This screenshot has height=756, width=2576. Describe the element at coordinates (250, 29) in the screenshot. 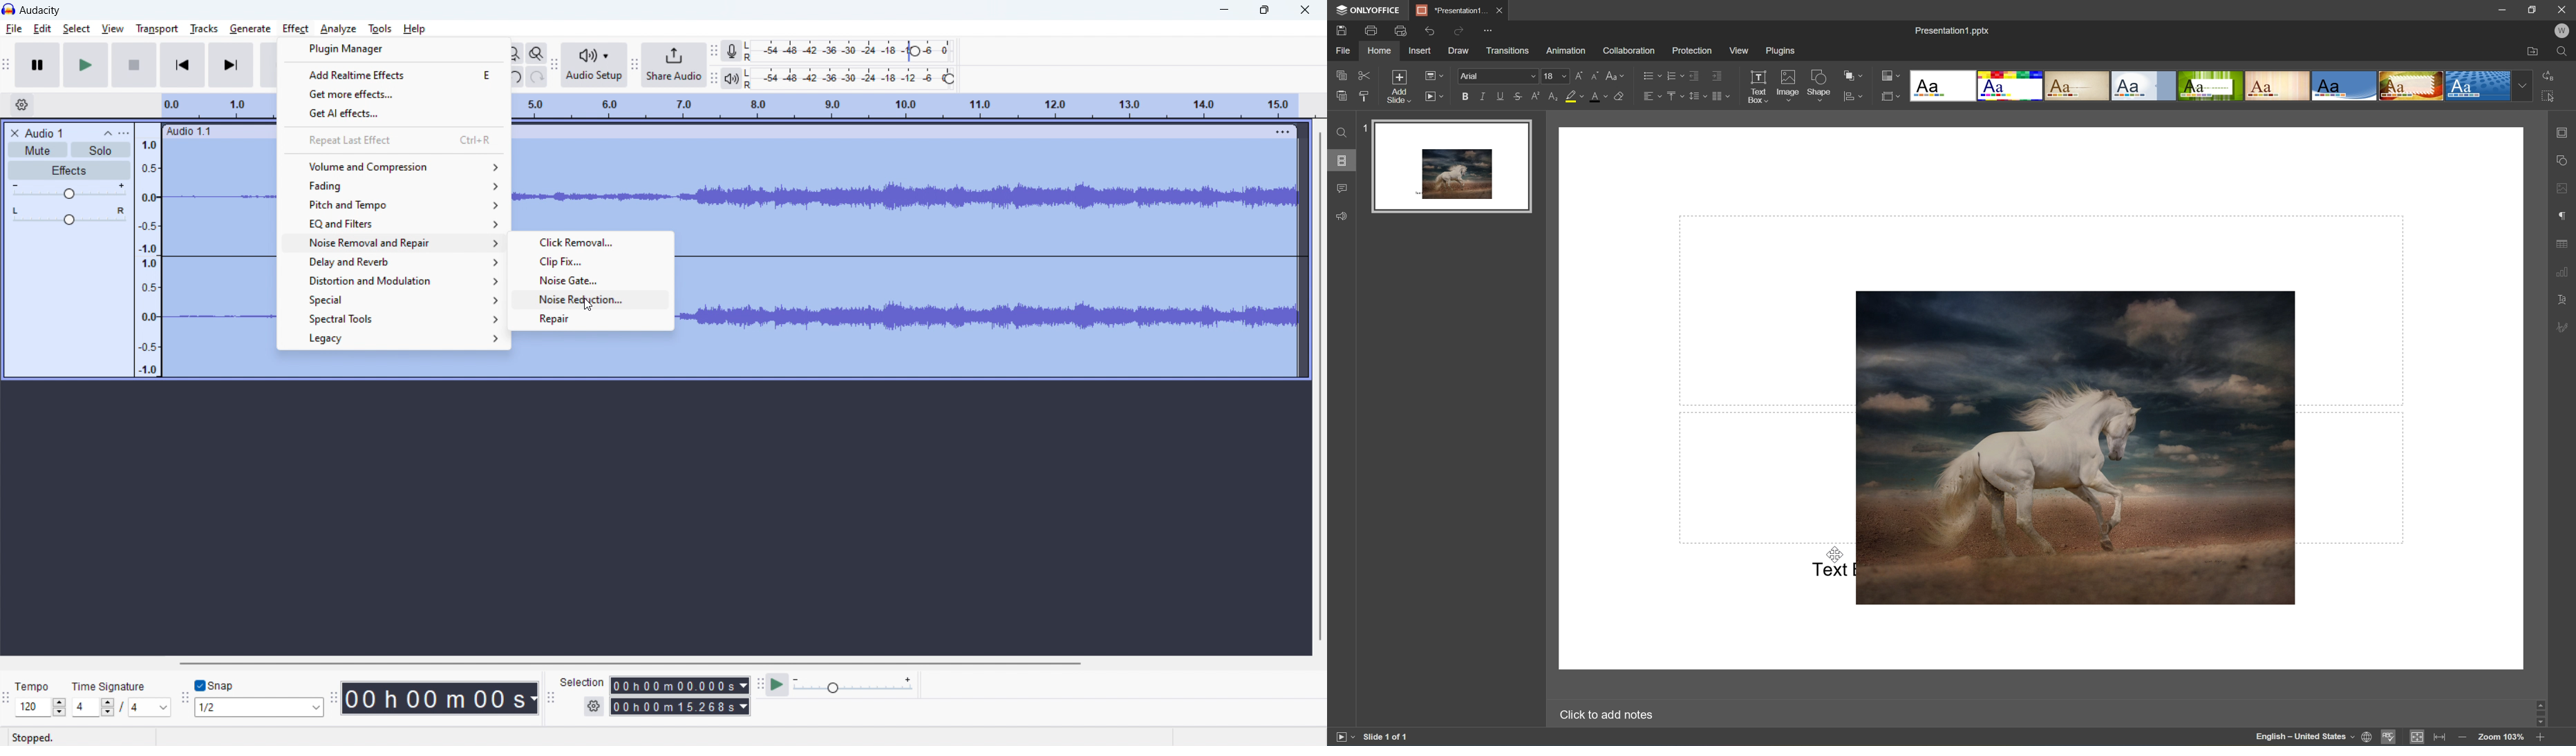

I see `generate` at that location.